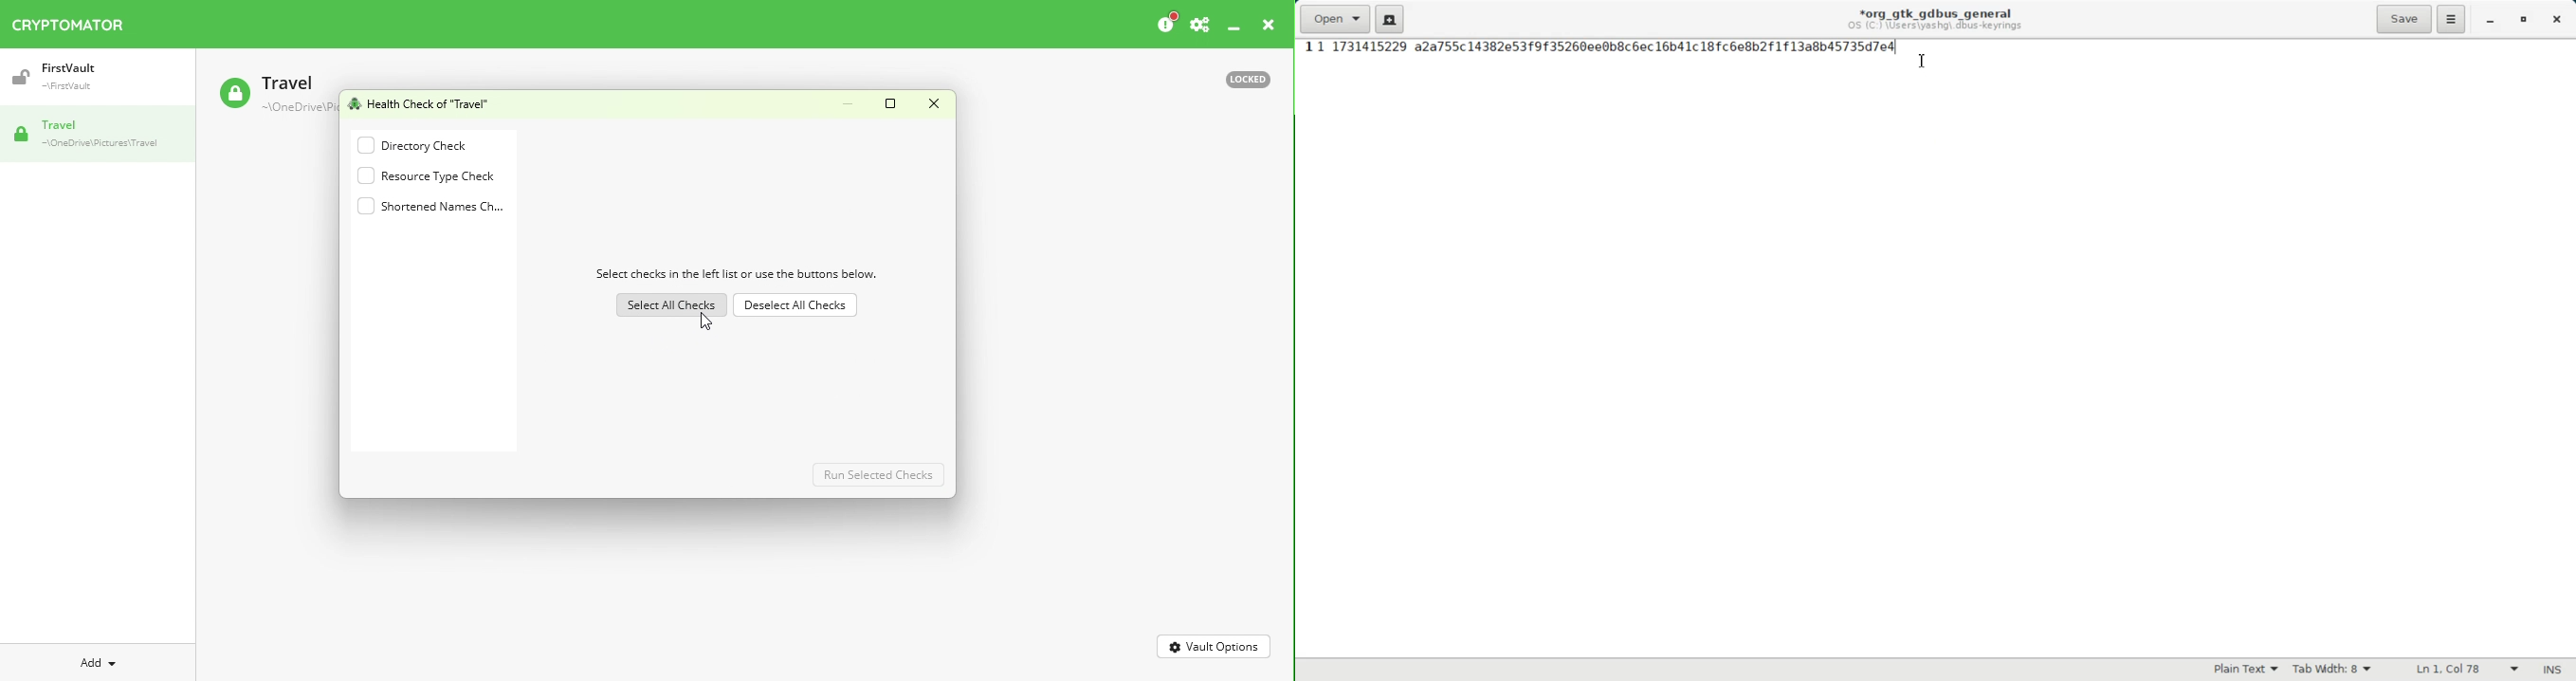 The height and width of the screenshot is (700, 2576). What do you see at coordinates (1215, 648) in the screenshot?
I see `Vault Options` at bounding box center [1215, 648].